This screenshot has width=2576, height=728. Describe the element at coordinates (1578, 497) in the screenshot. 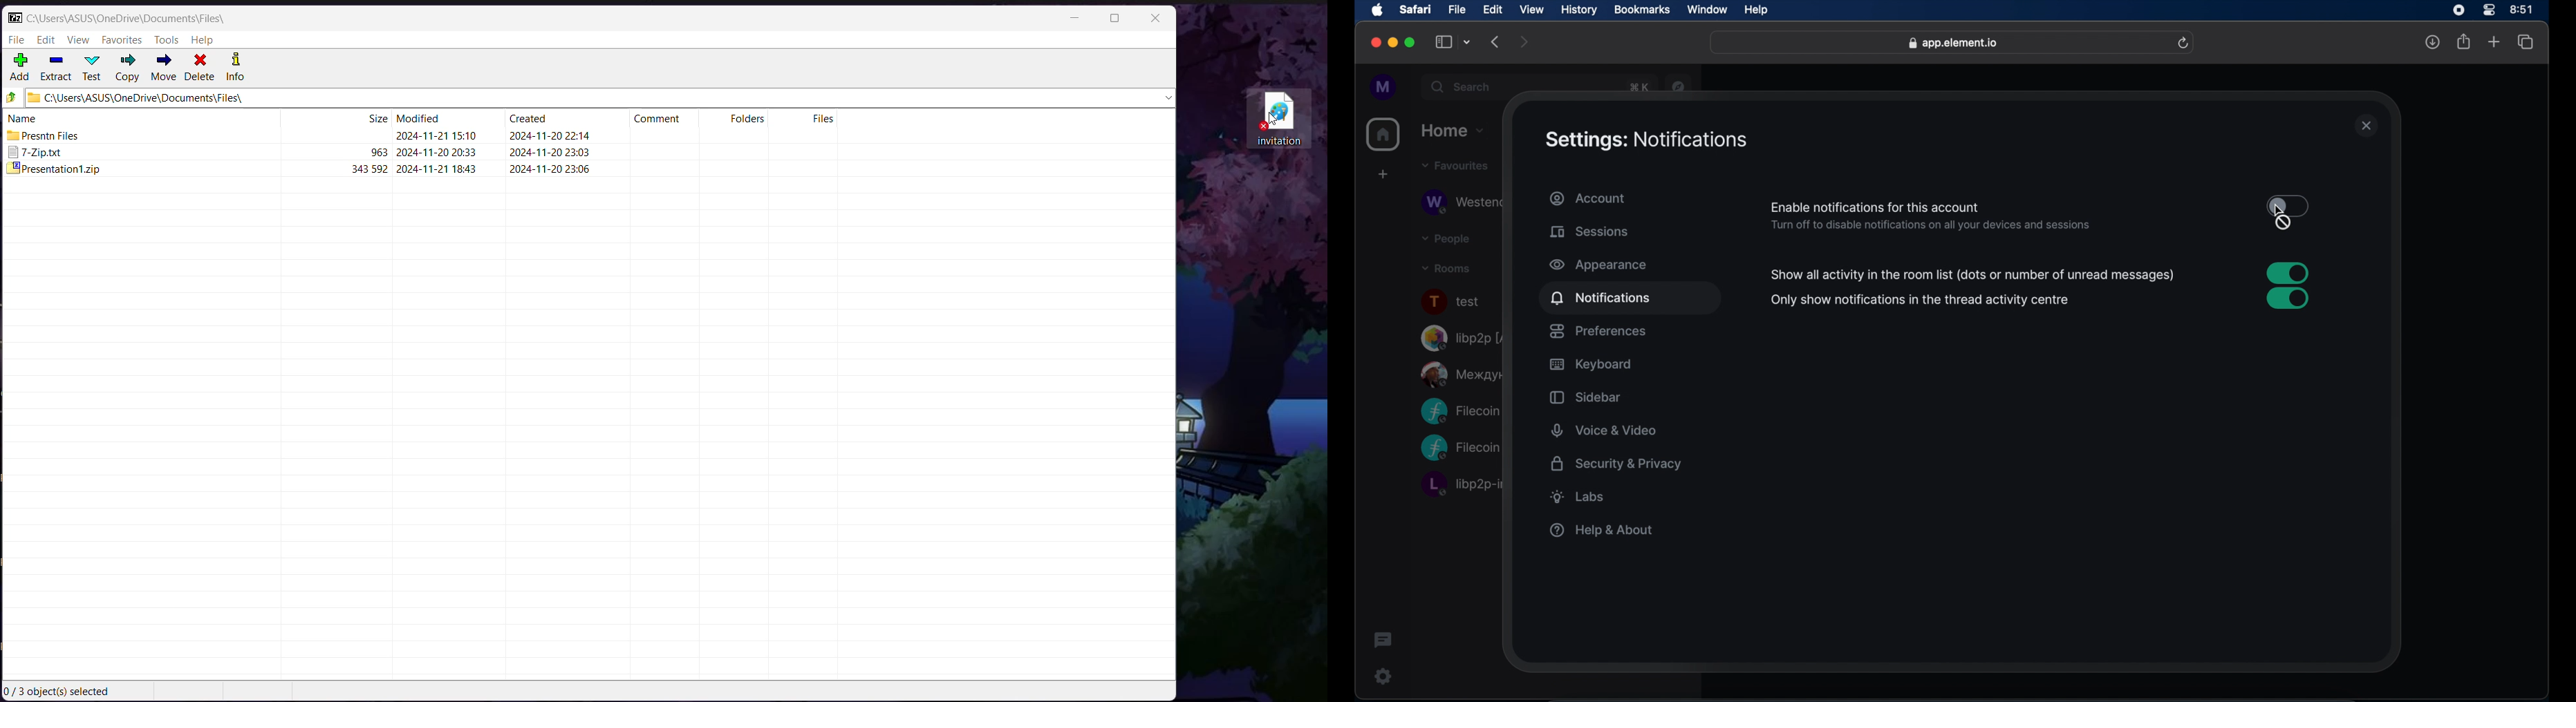

I see `labs` at that location.